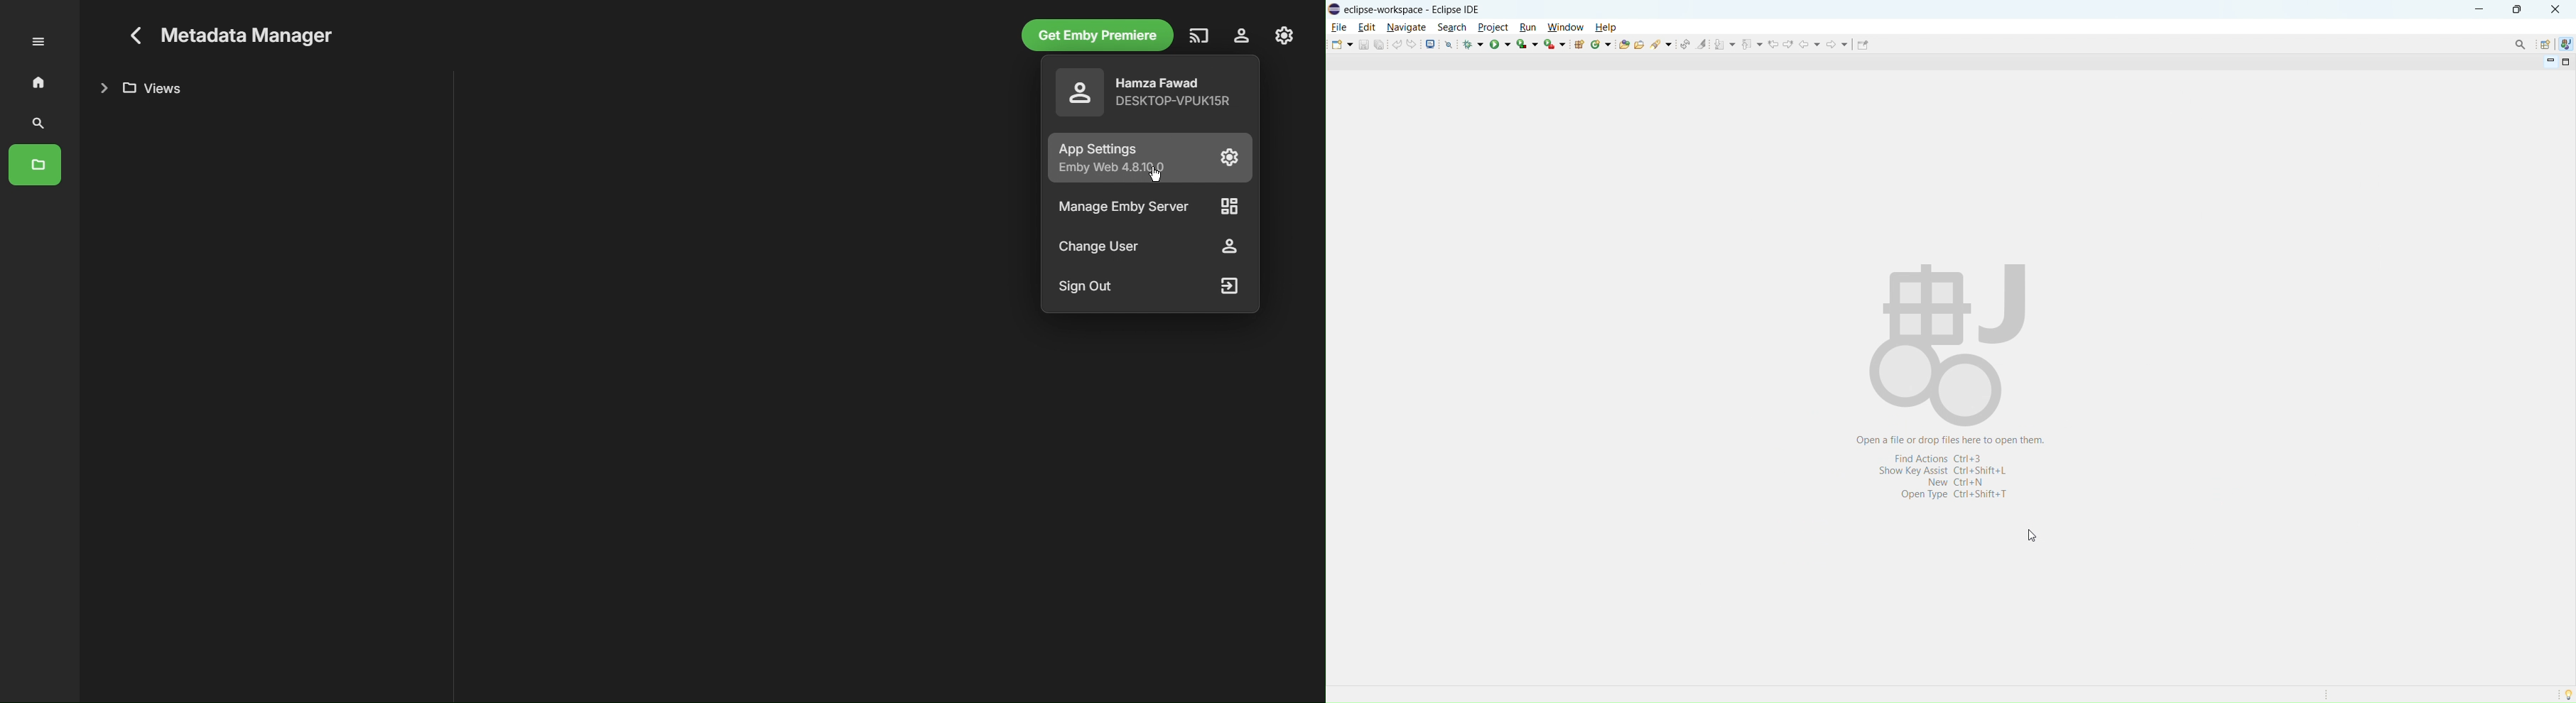 The height and width of the screenshot is (728, 2576). What do you see at coordinates (1342, 44) in the screenshot?
I see `new` at bounding box center [1342, 44].